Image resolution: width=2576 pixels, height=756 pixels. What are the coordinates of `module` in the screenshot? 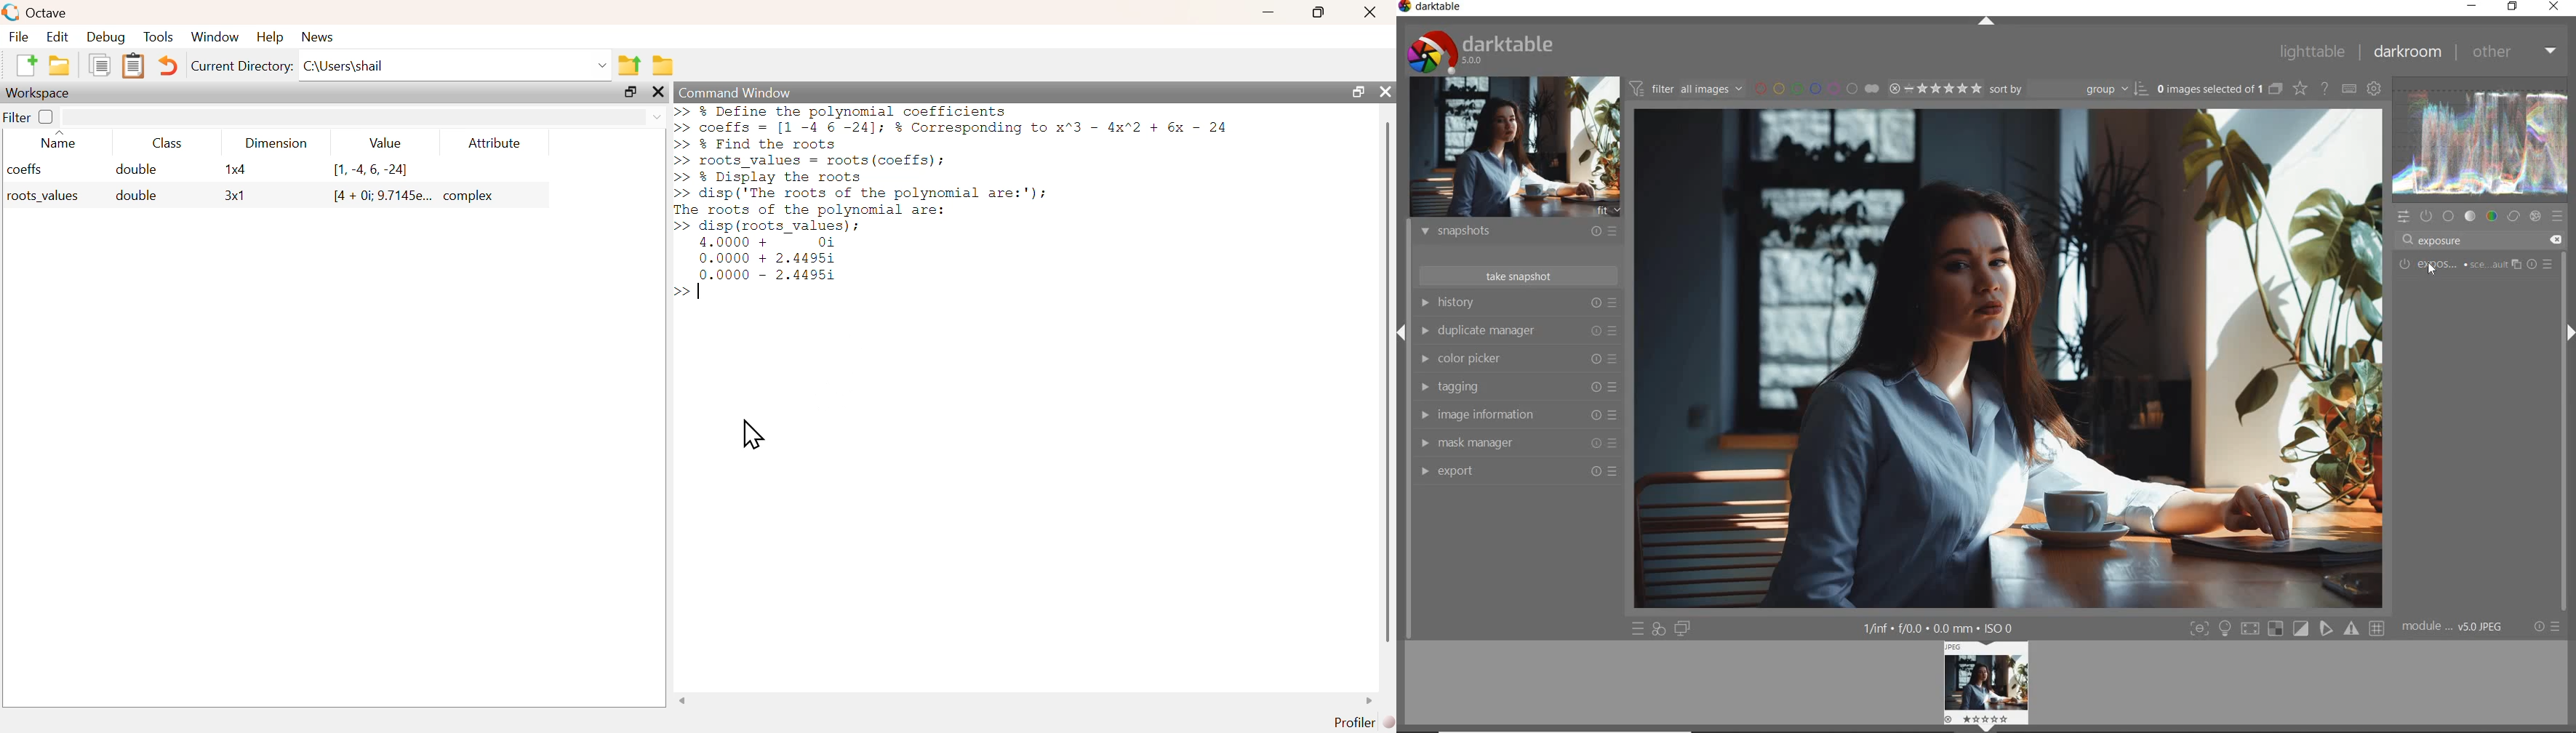 It's located at (2455, 628).